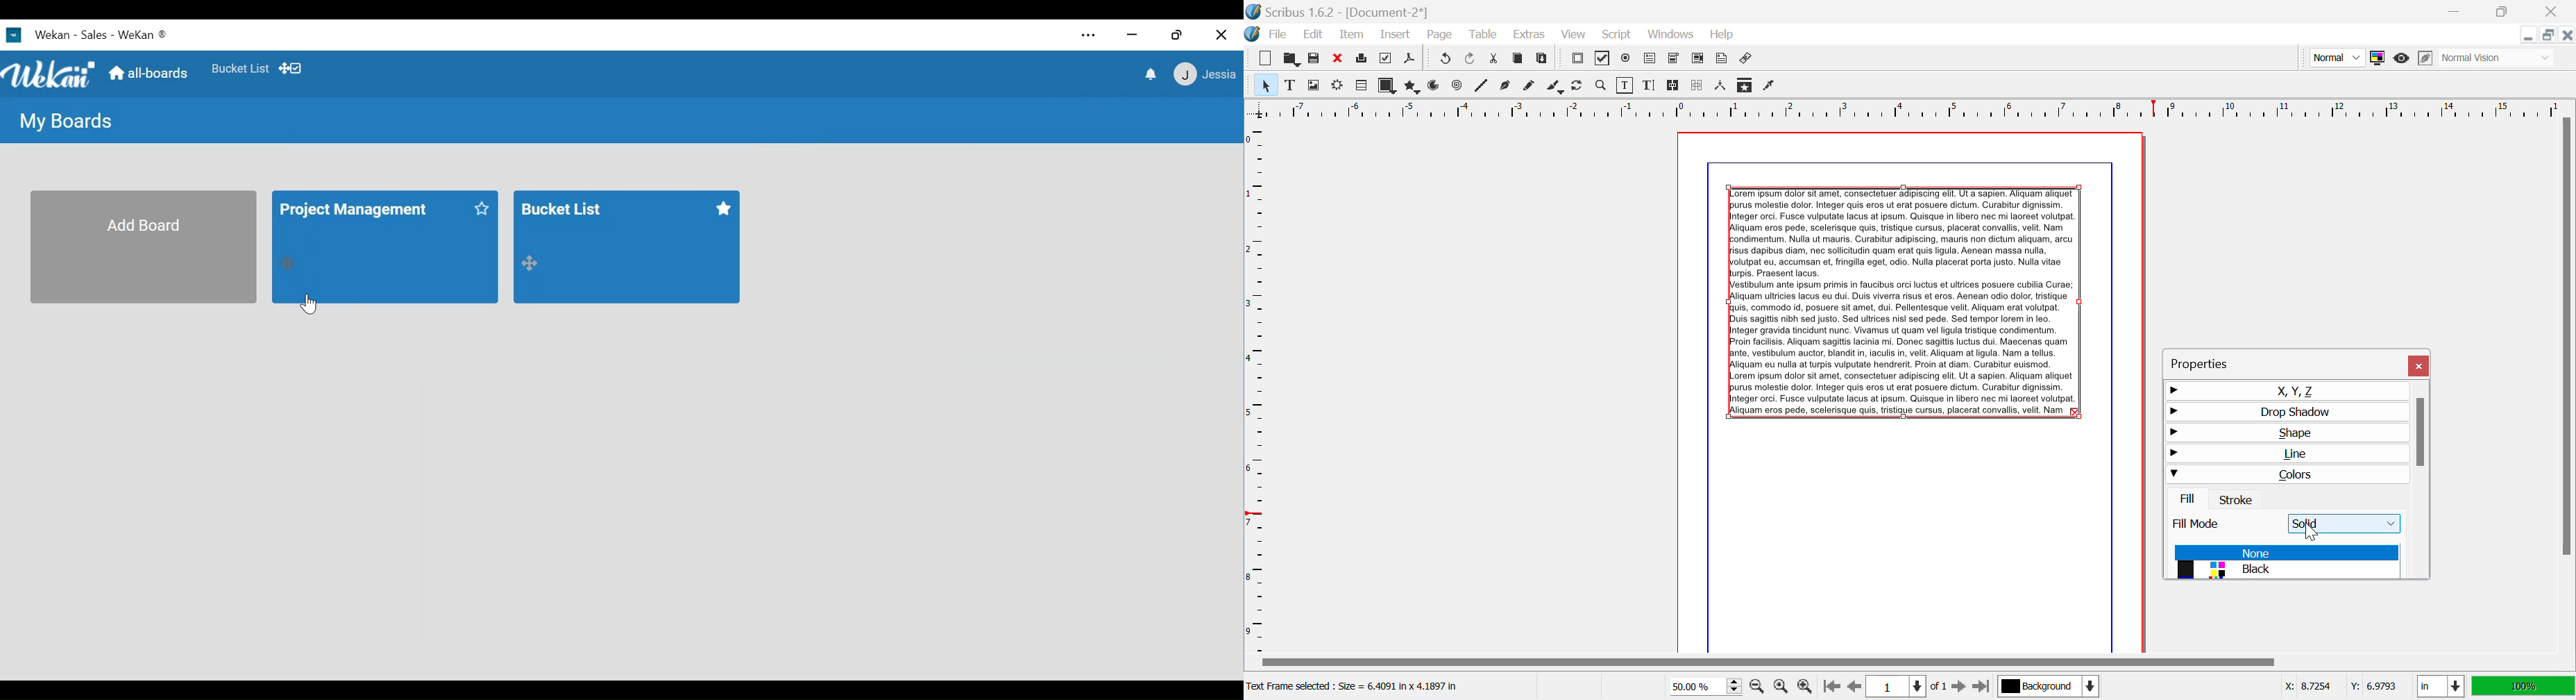 This screenshot has width=2576, height=700. Describe the element at coordinates (1146, 73) in the screenshot. I see `notifications` at that location.